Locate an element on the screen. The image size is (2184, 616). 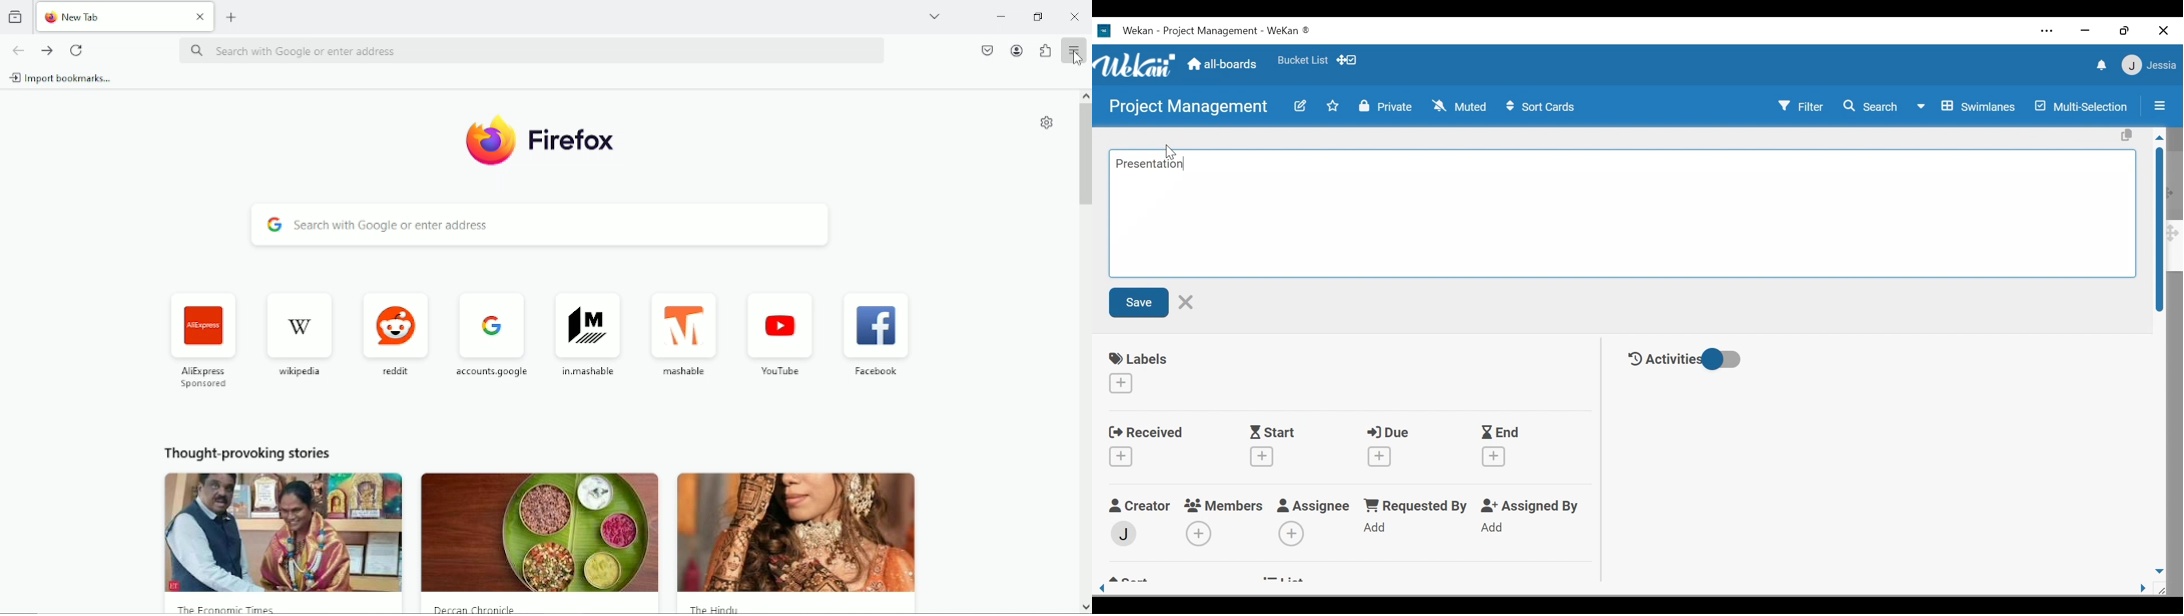
cursor is located at coordinates (1168, 151).